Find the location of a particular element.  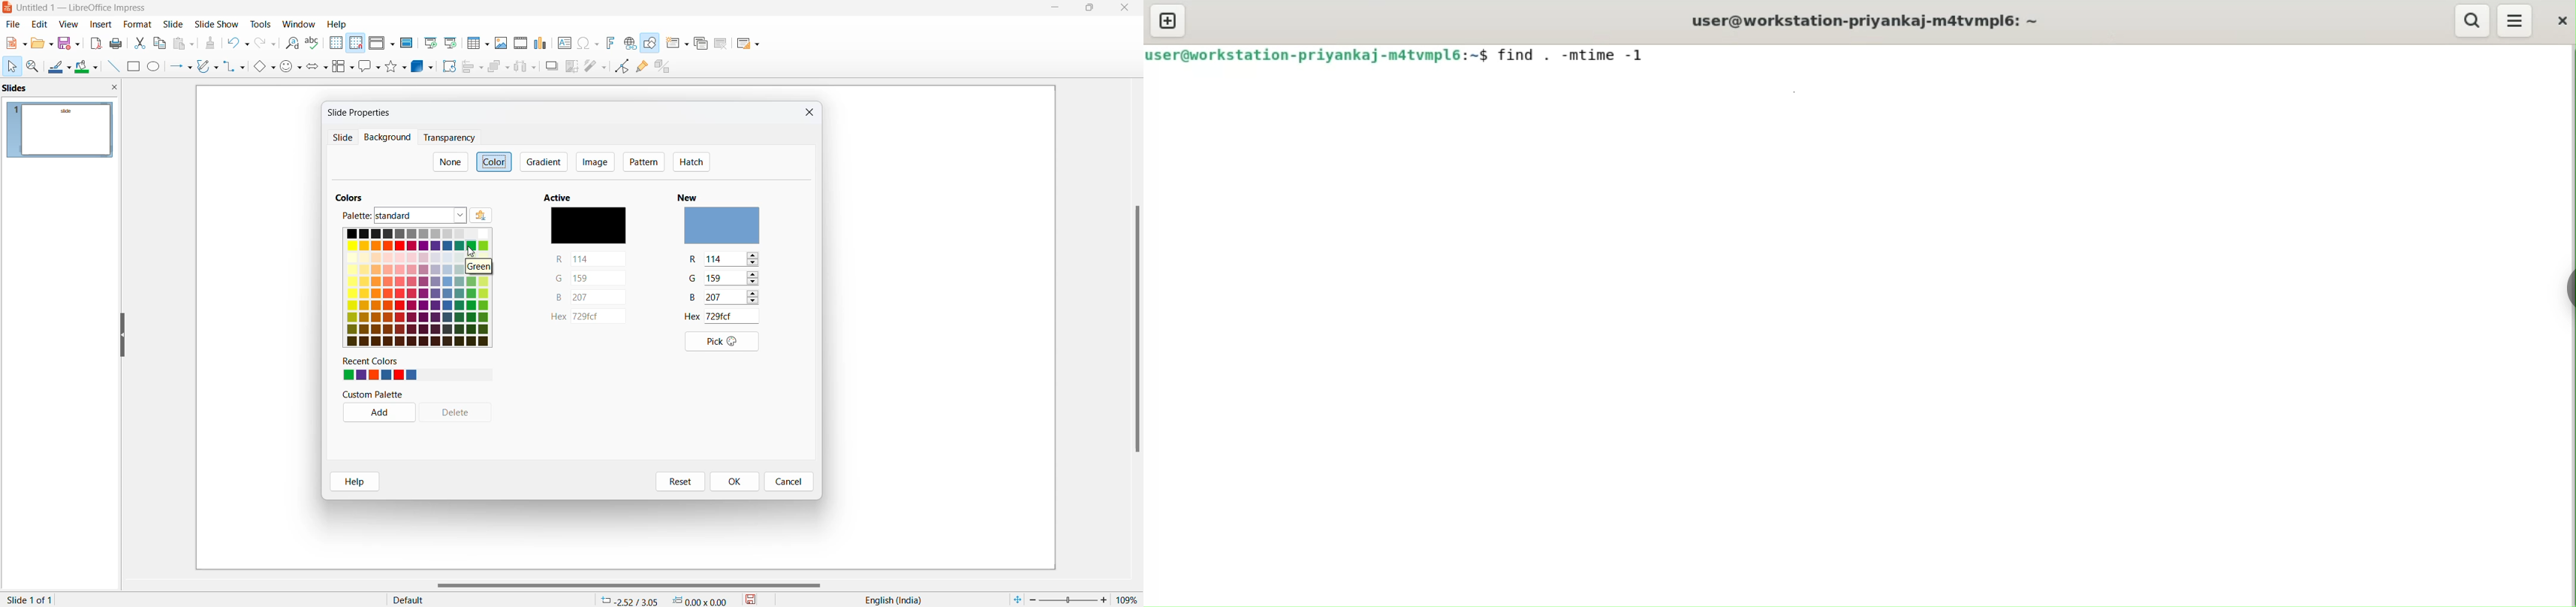

copy options is located at coordinates (160, 44).